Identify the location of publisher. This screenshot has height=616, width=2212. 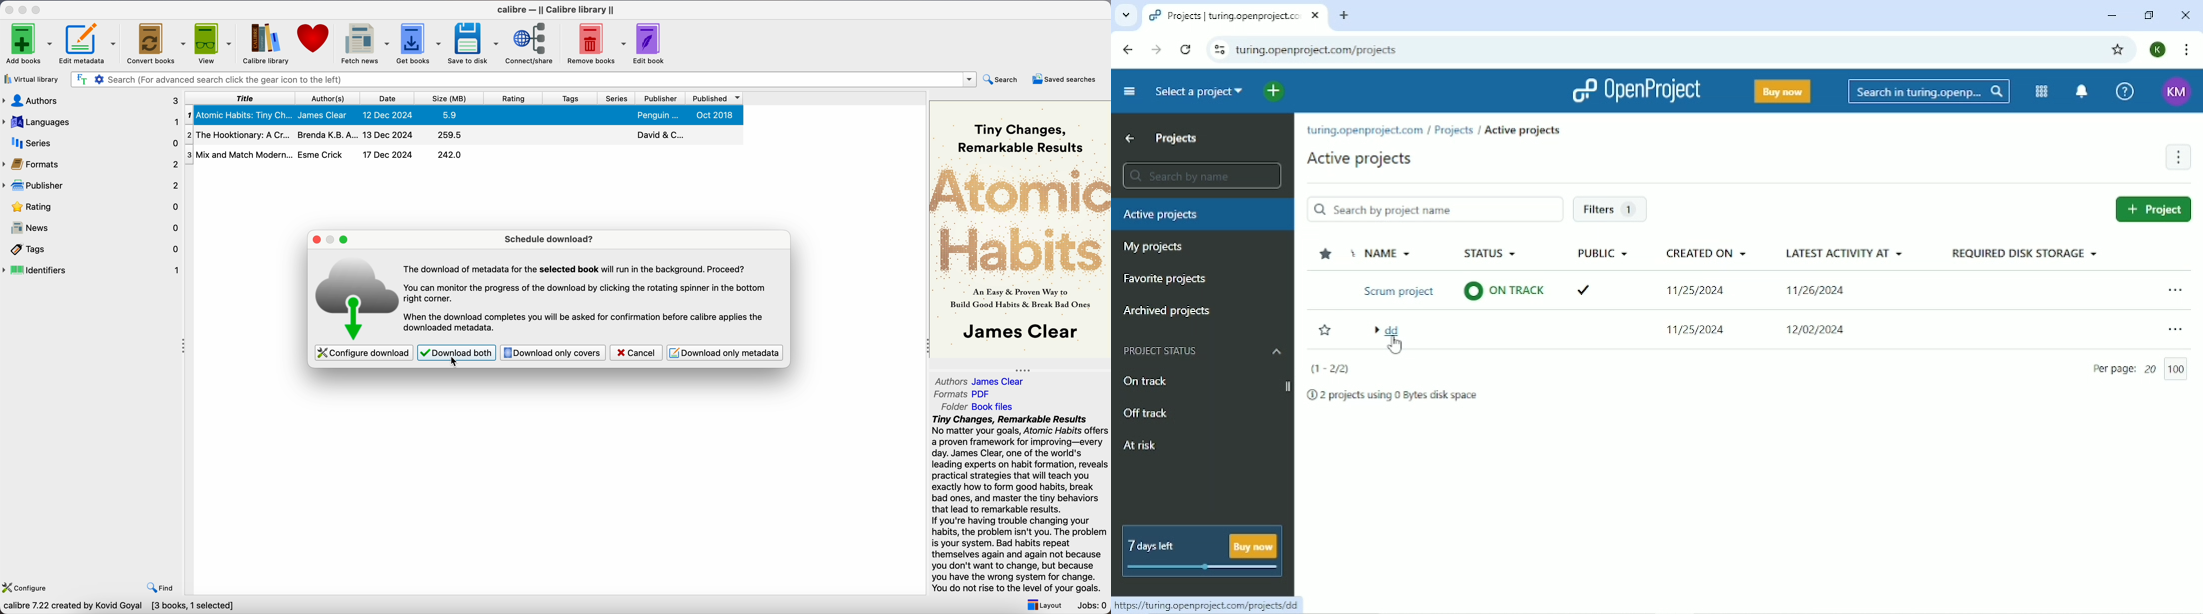
(90, 186).